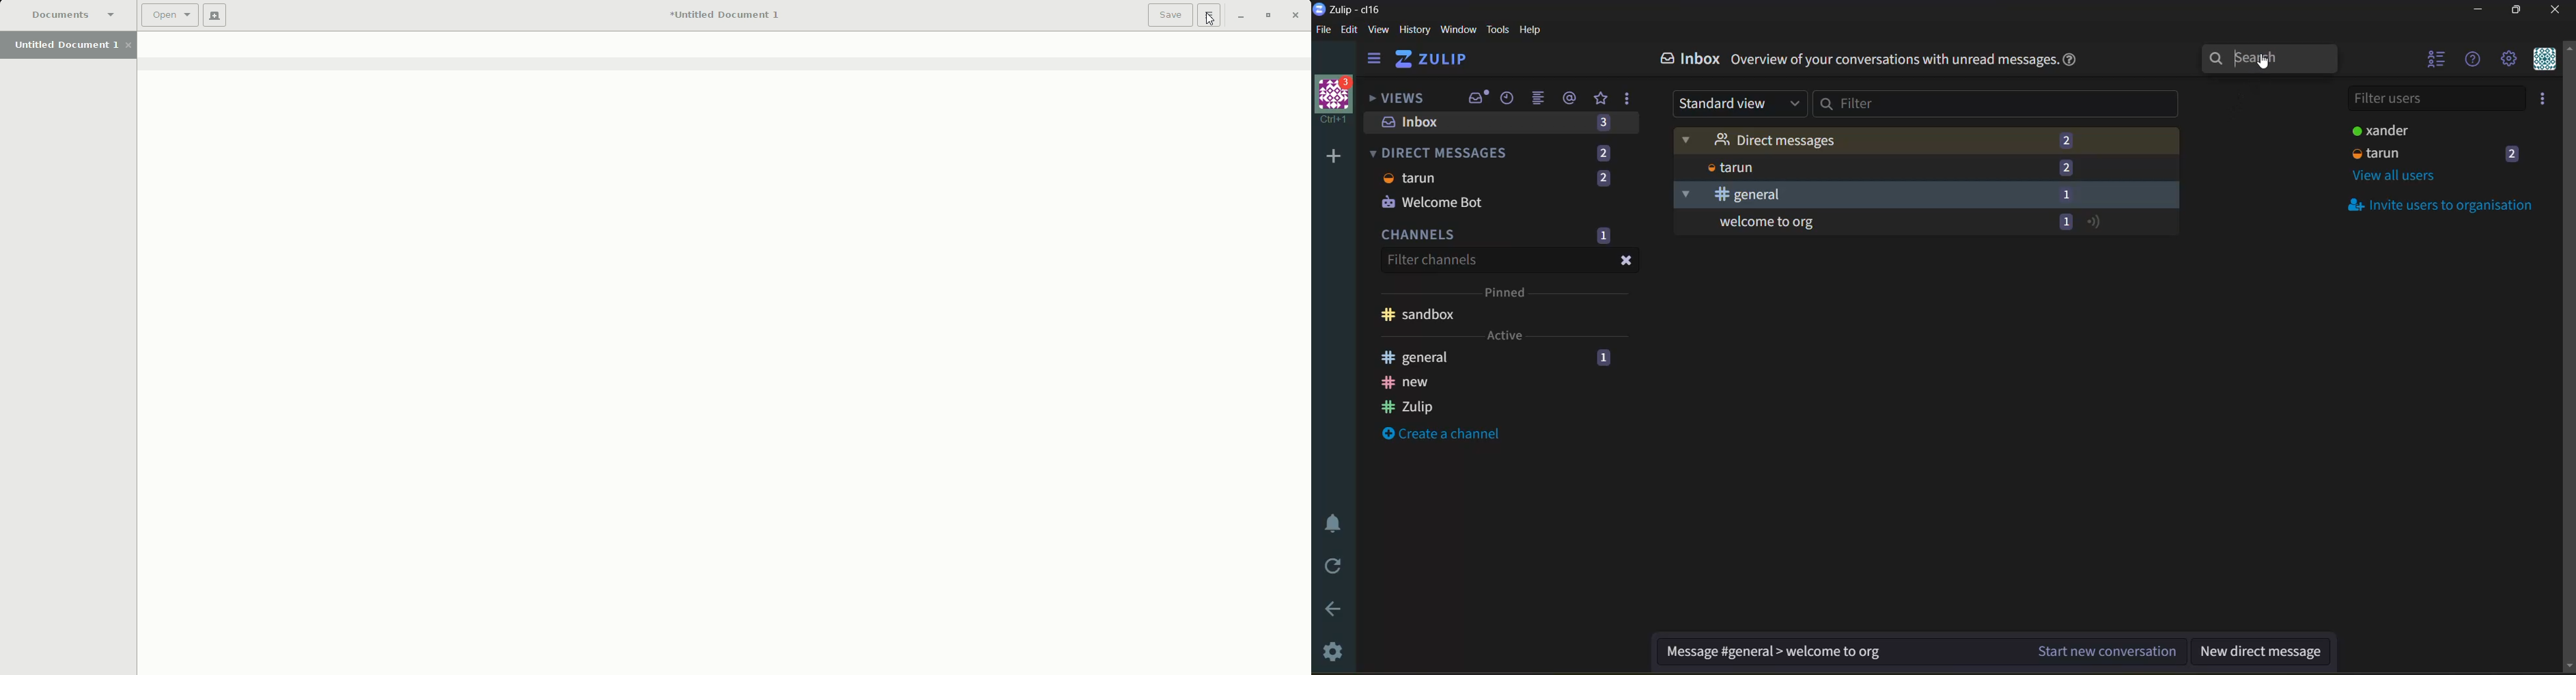 The height and width of the screenshot is (700, 2576). I want to click on drafts and reactions, so click(1628, 100).